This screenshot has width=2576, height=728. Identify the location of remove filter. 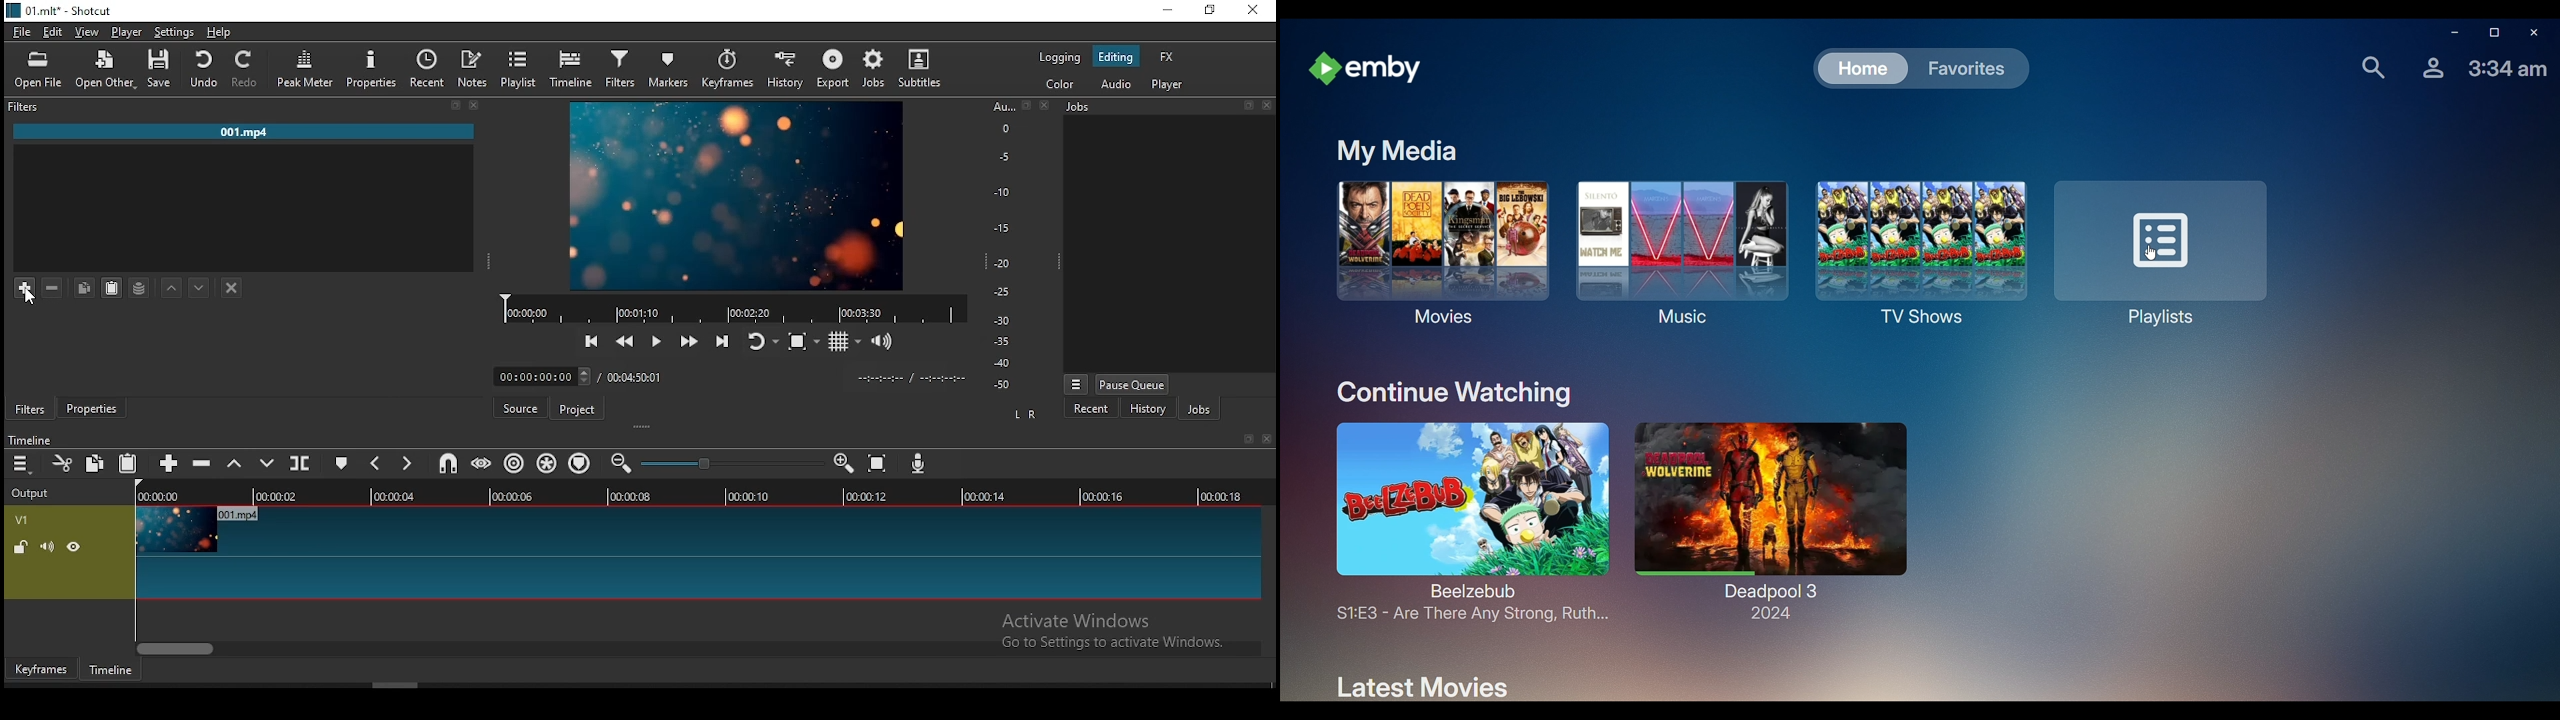
(53, 287).